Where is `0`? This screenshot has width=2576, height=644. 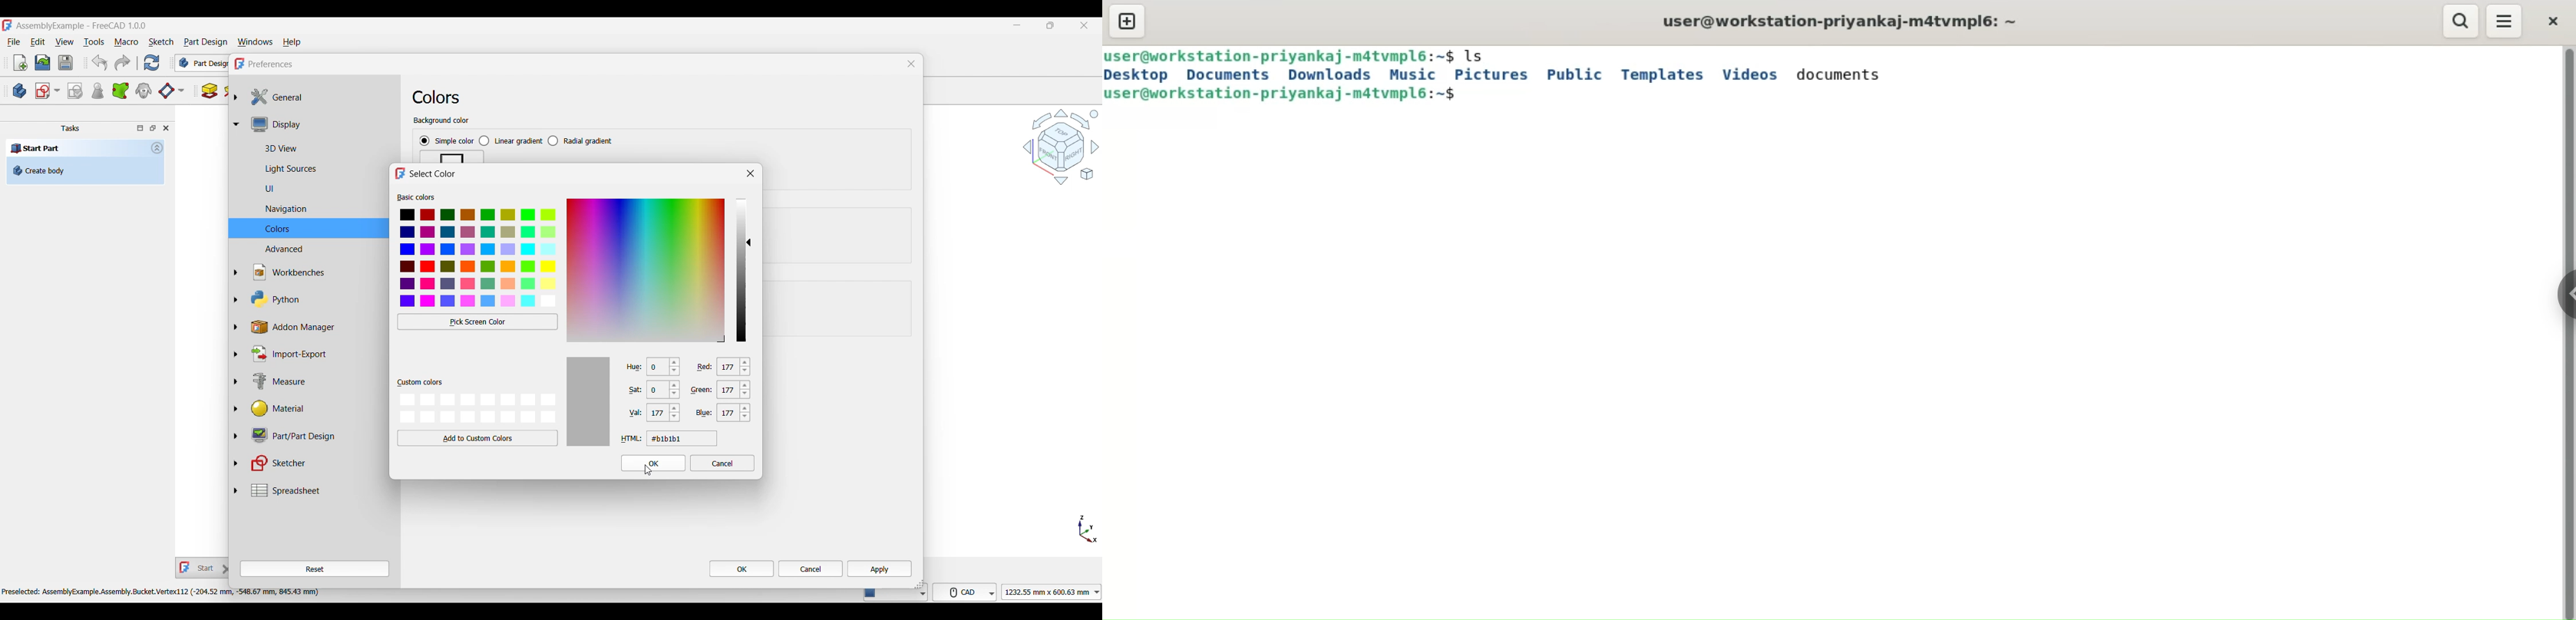 0 is located at coordinates (666, 392).